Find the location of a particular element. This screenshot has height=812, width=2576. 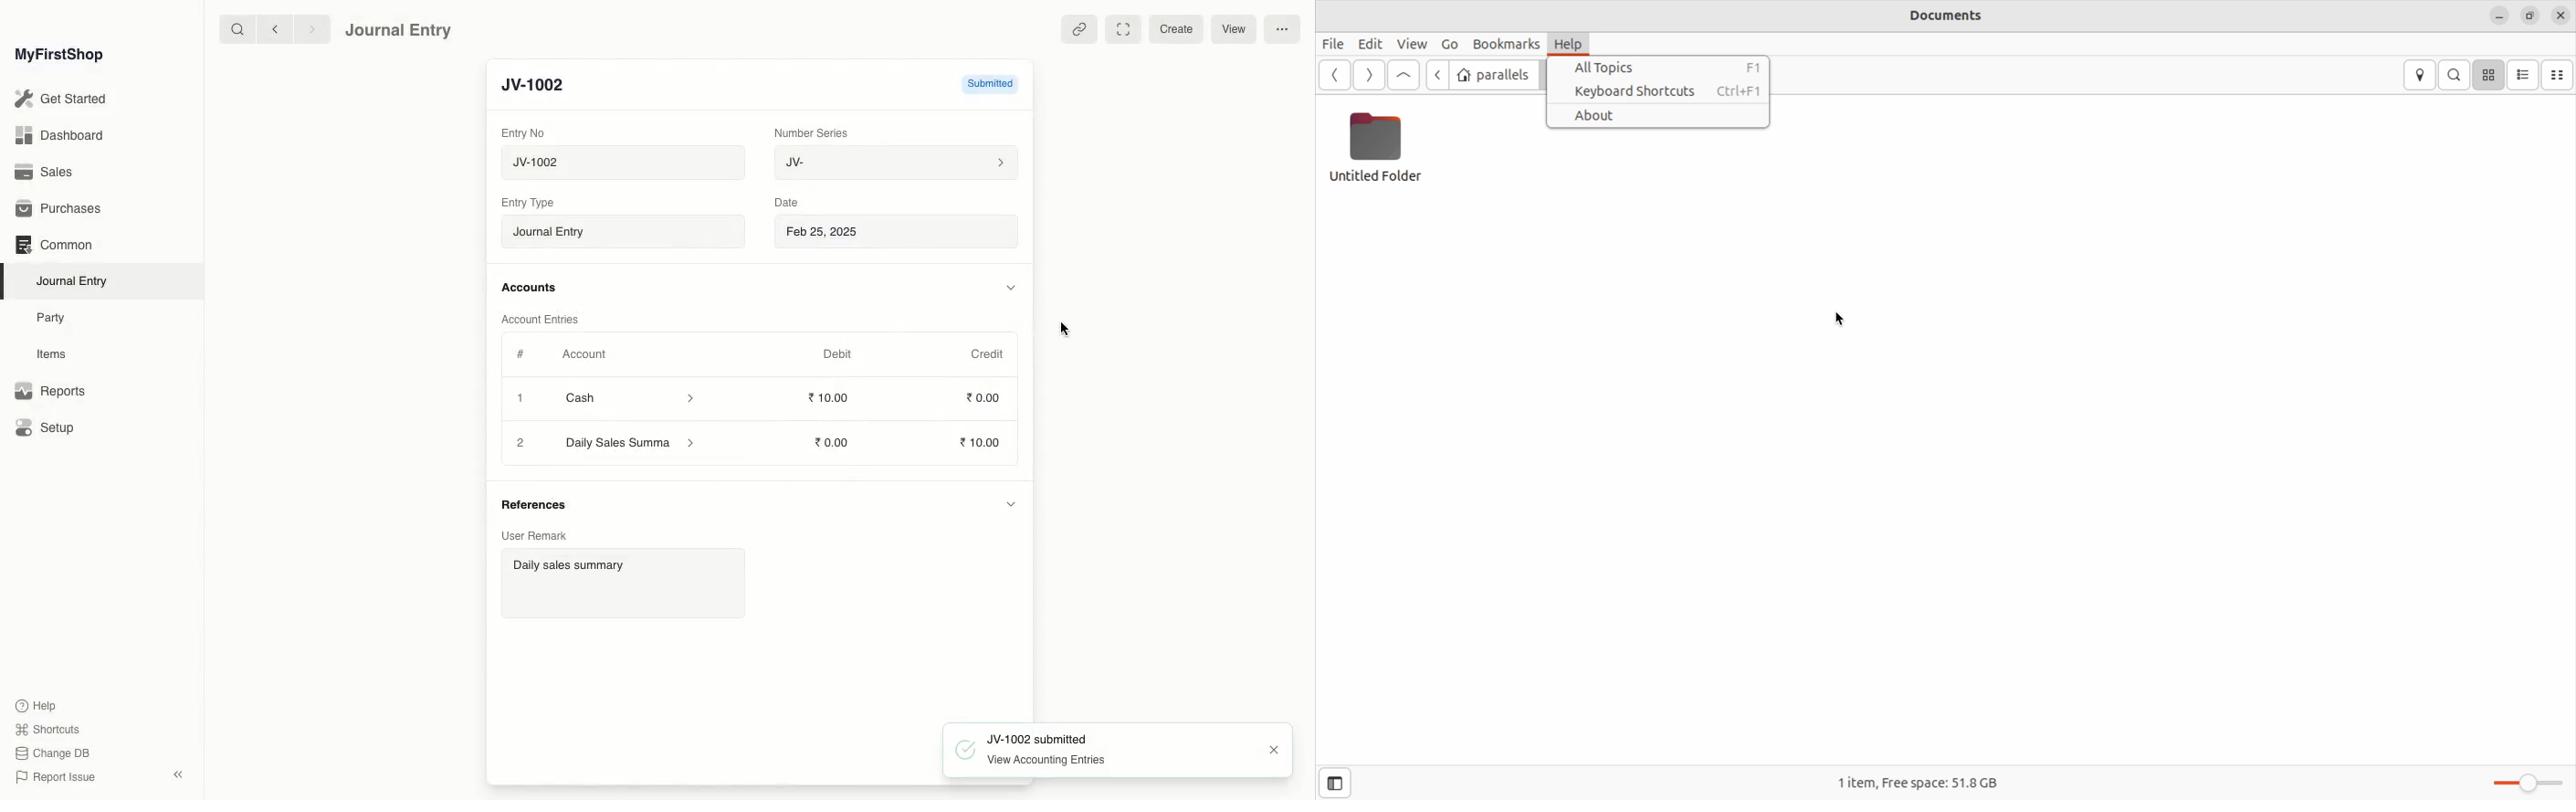

Date is located at coordinates (787, 203).